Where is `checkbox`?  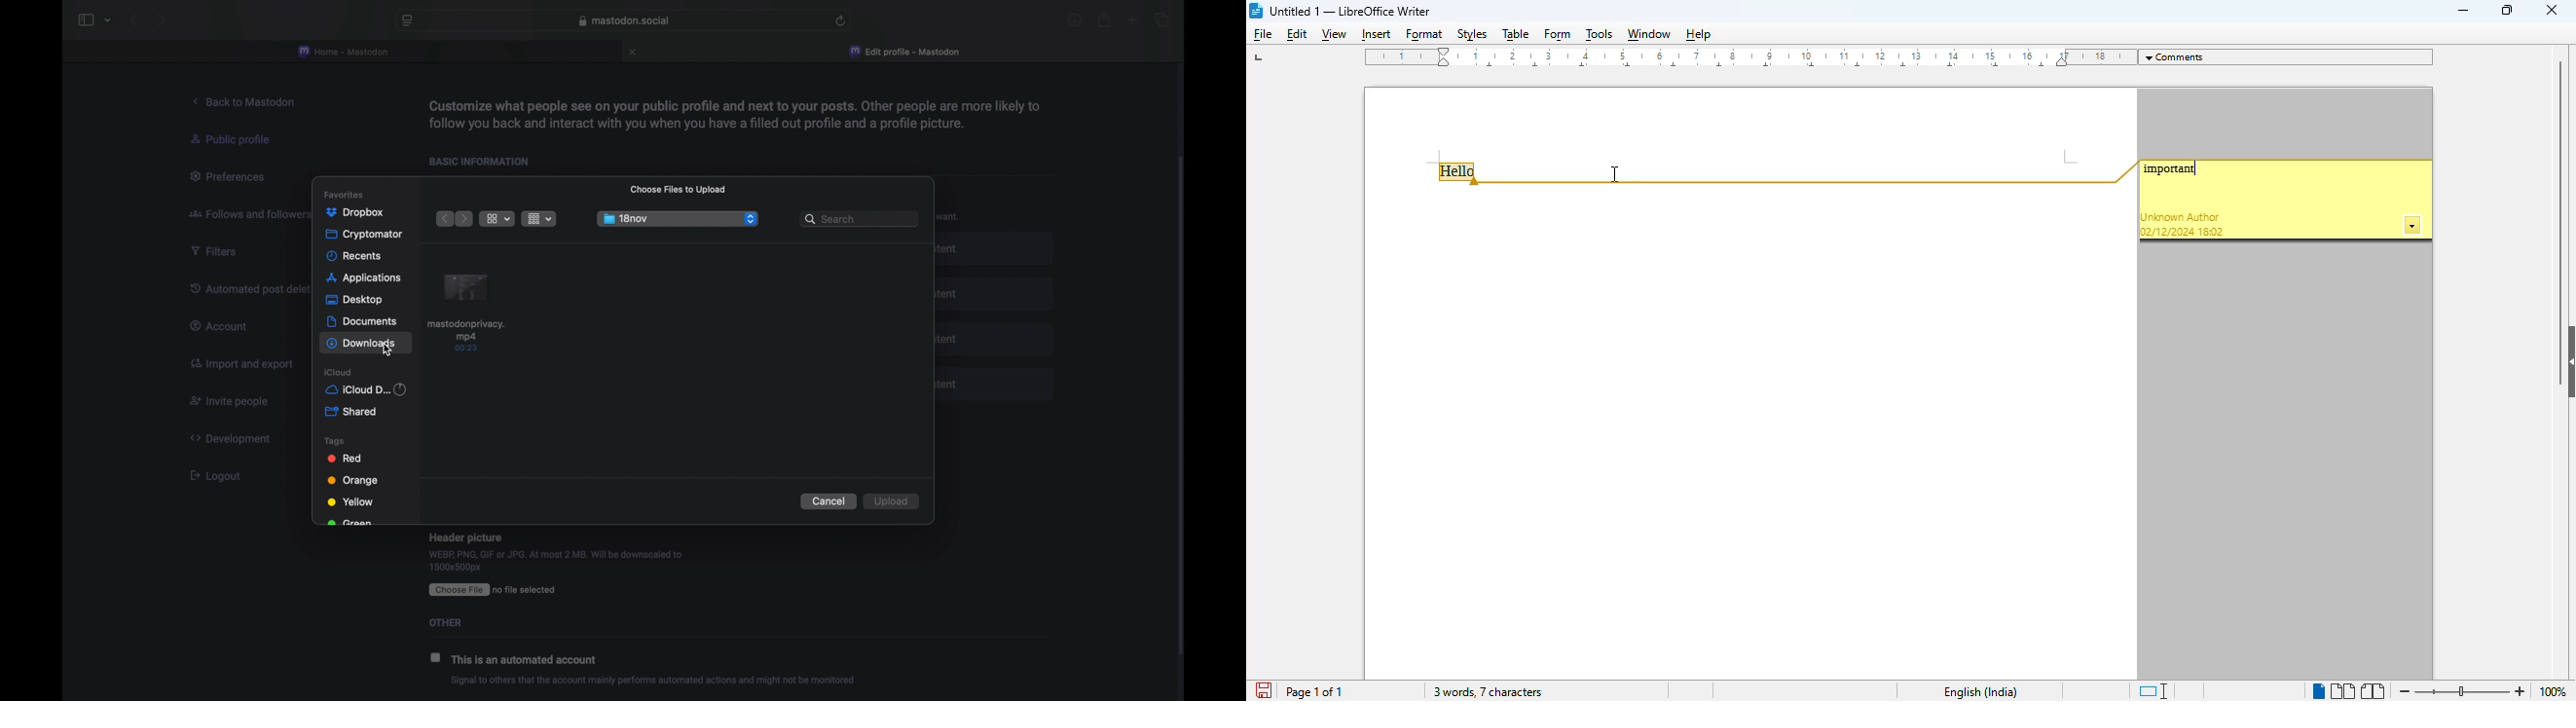 checkbox is located at coordinates (436, 657).